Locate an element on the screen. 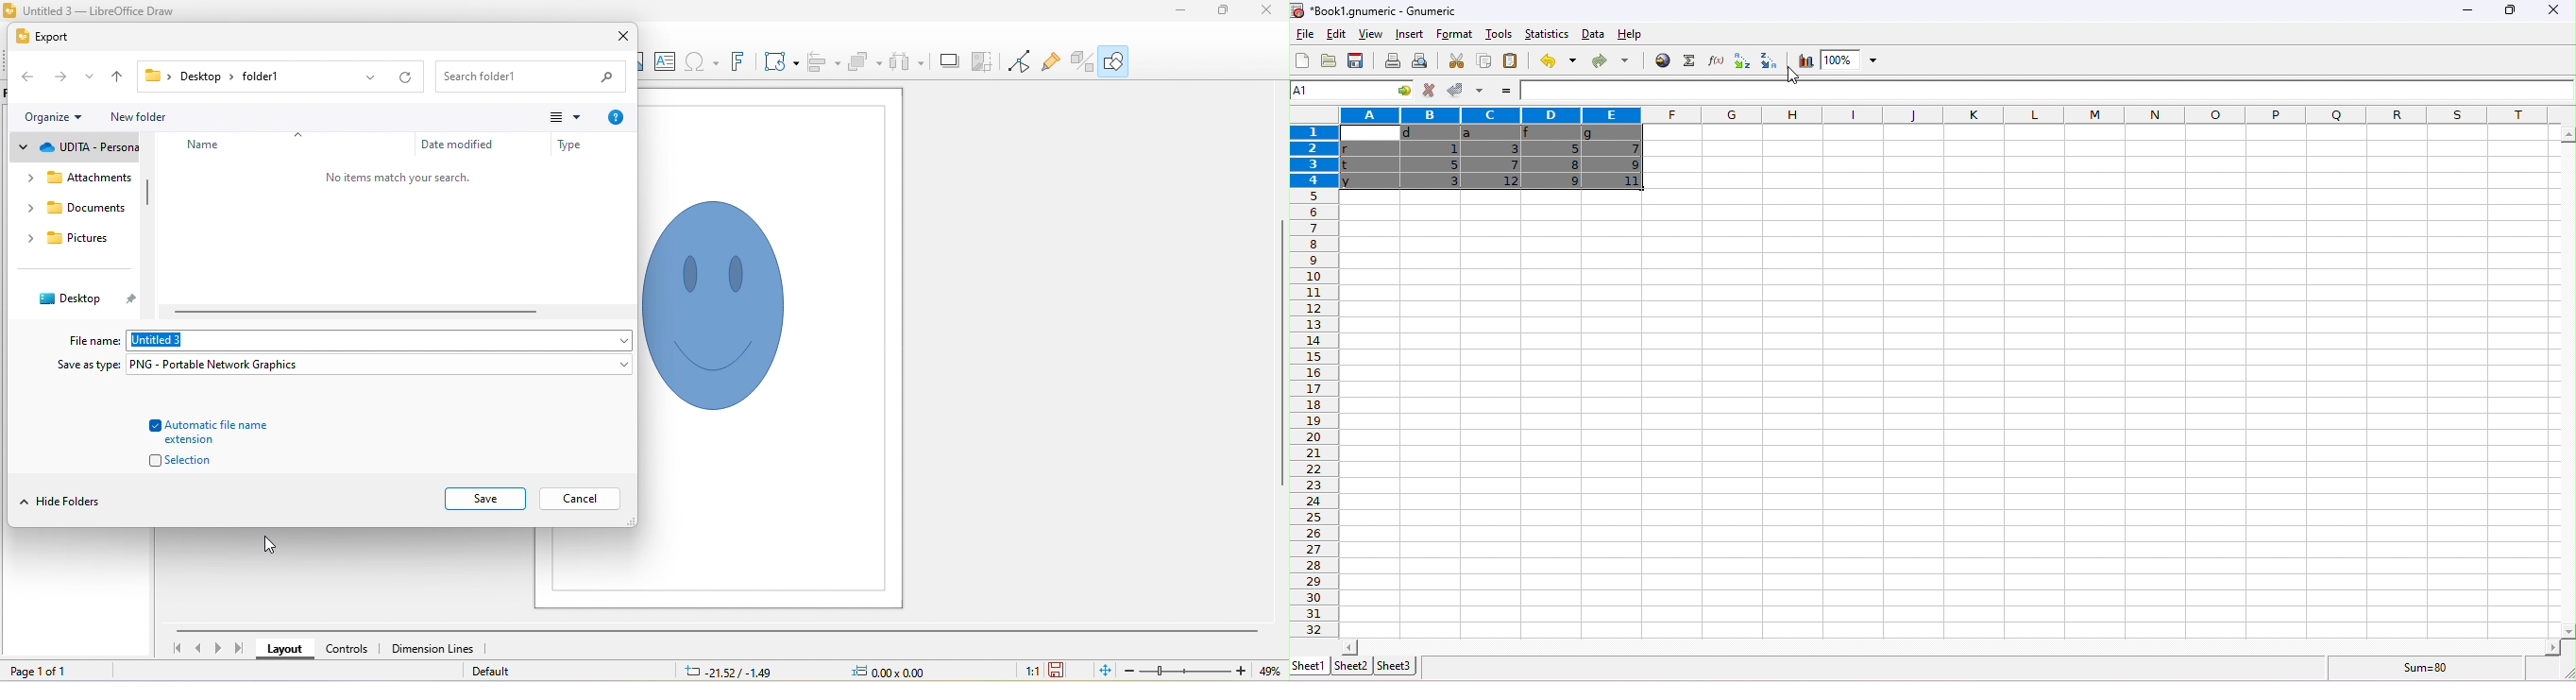  cursor movement is located at coordinates (1802, 76).